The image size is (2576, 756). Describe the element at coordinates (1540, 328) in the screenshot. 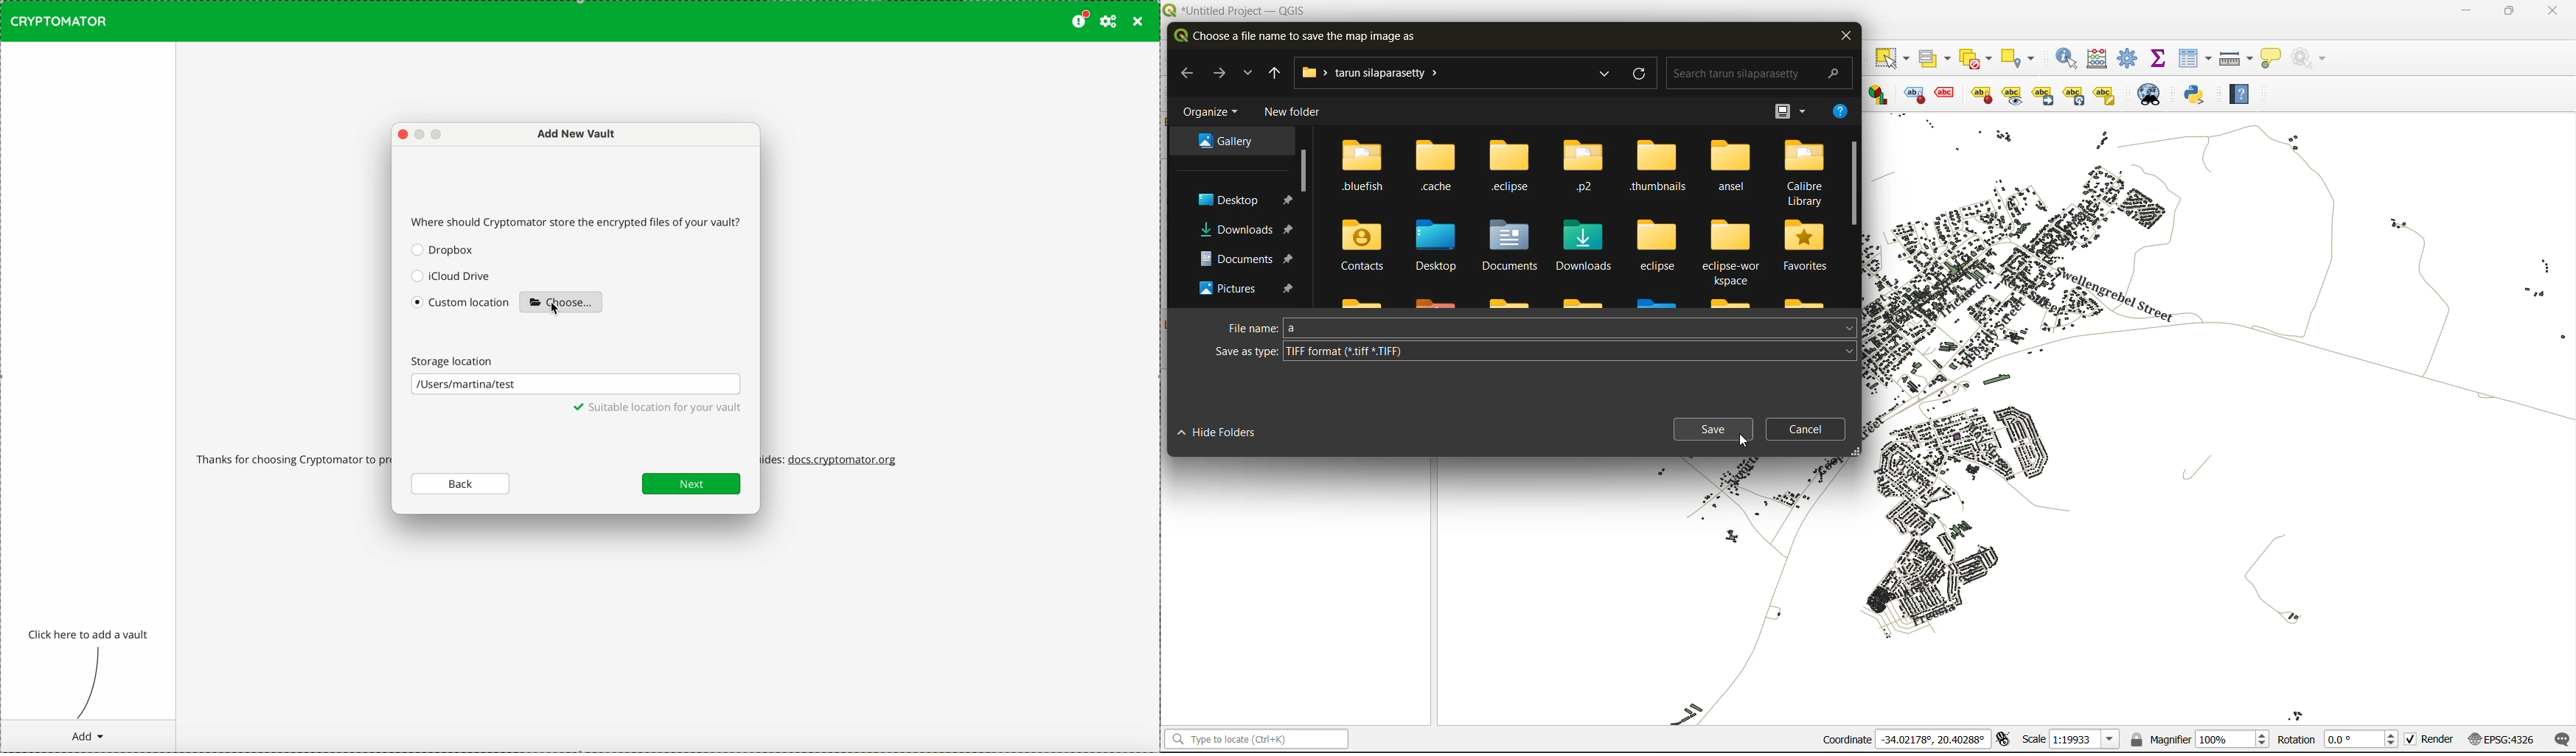

I see `file name` at that location.